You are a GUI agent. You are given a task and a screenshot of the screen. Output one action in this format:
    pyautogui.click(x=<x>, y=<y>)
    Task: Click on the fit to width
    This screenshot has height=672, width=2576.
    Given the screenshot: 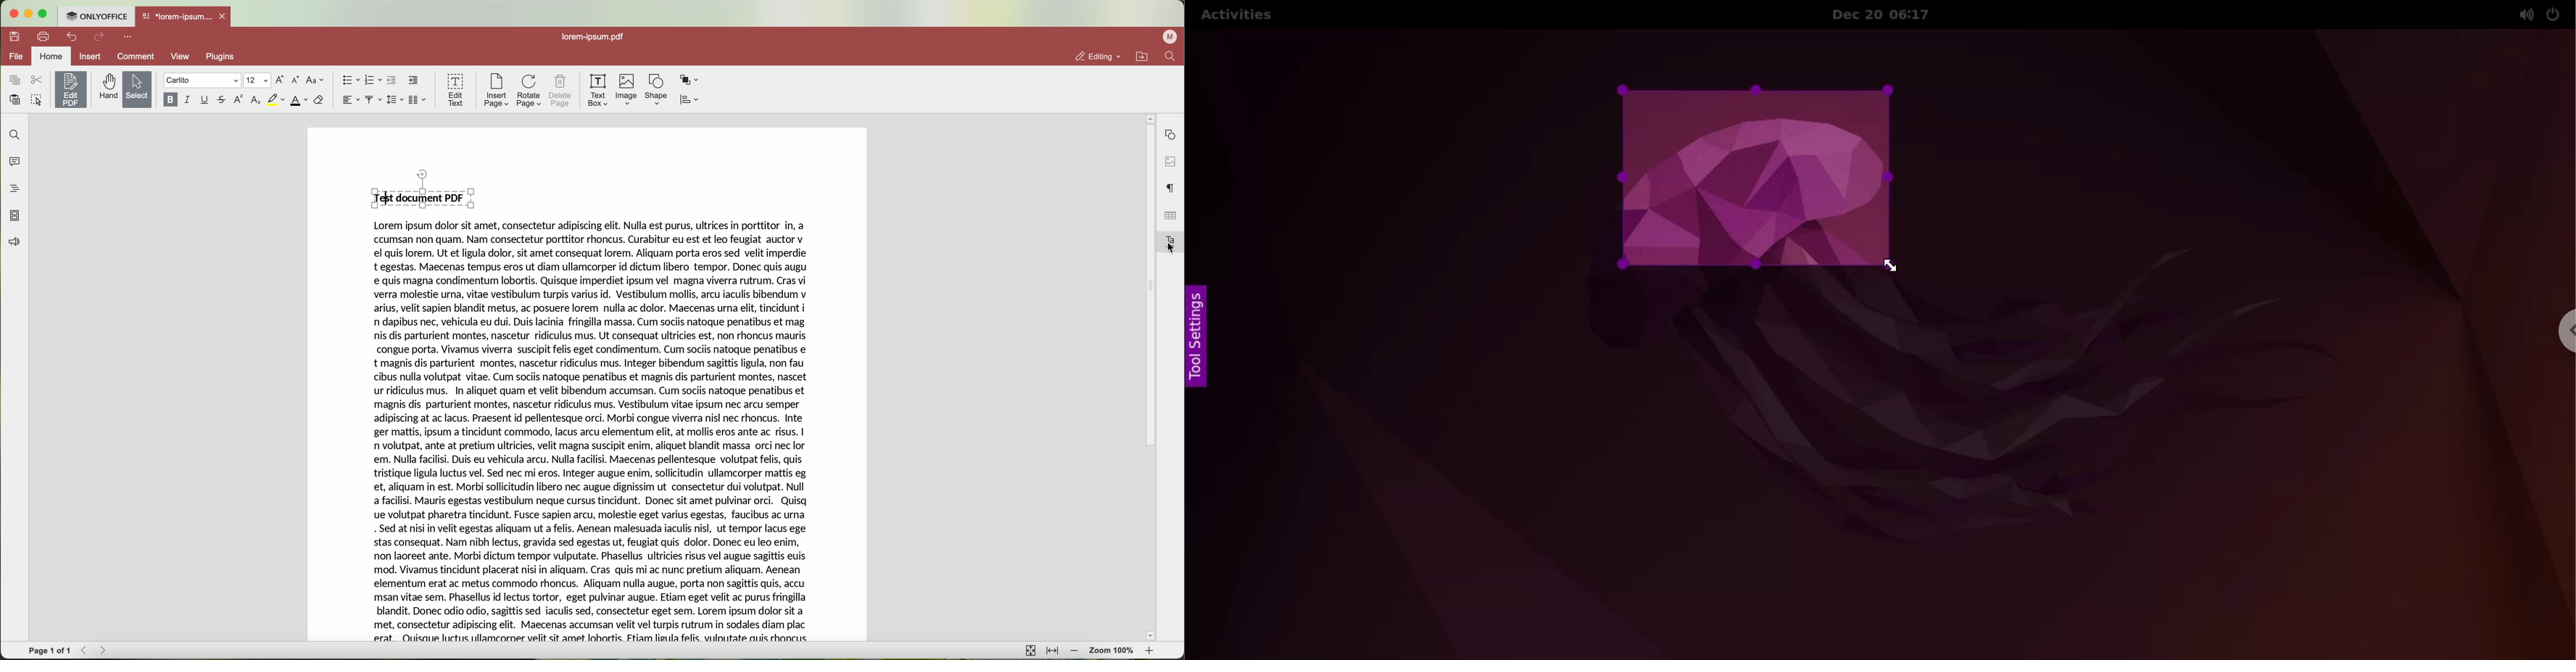 What is the action you would take?
    pyautogui.click(x=1052, y=651)
    